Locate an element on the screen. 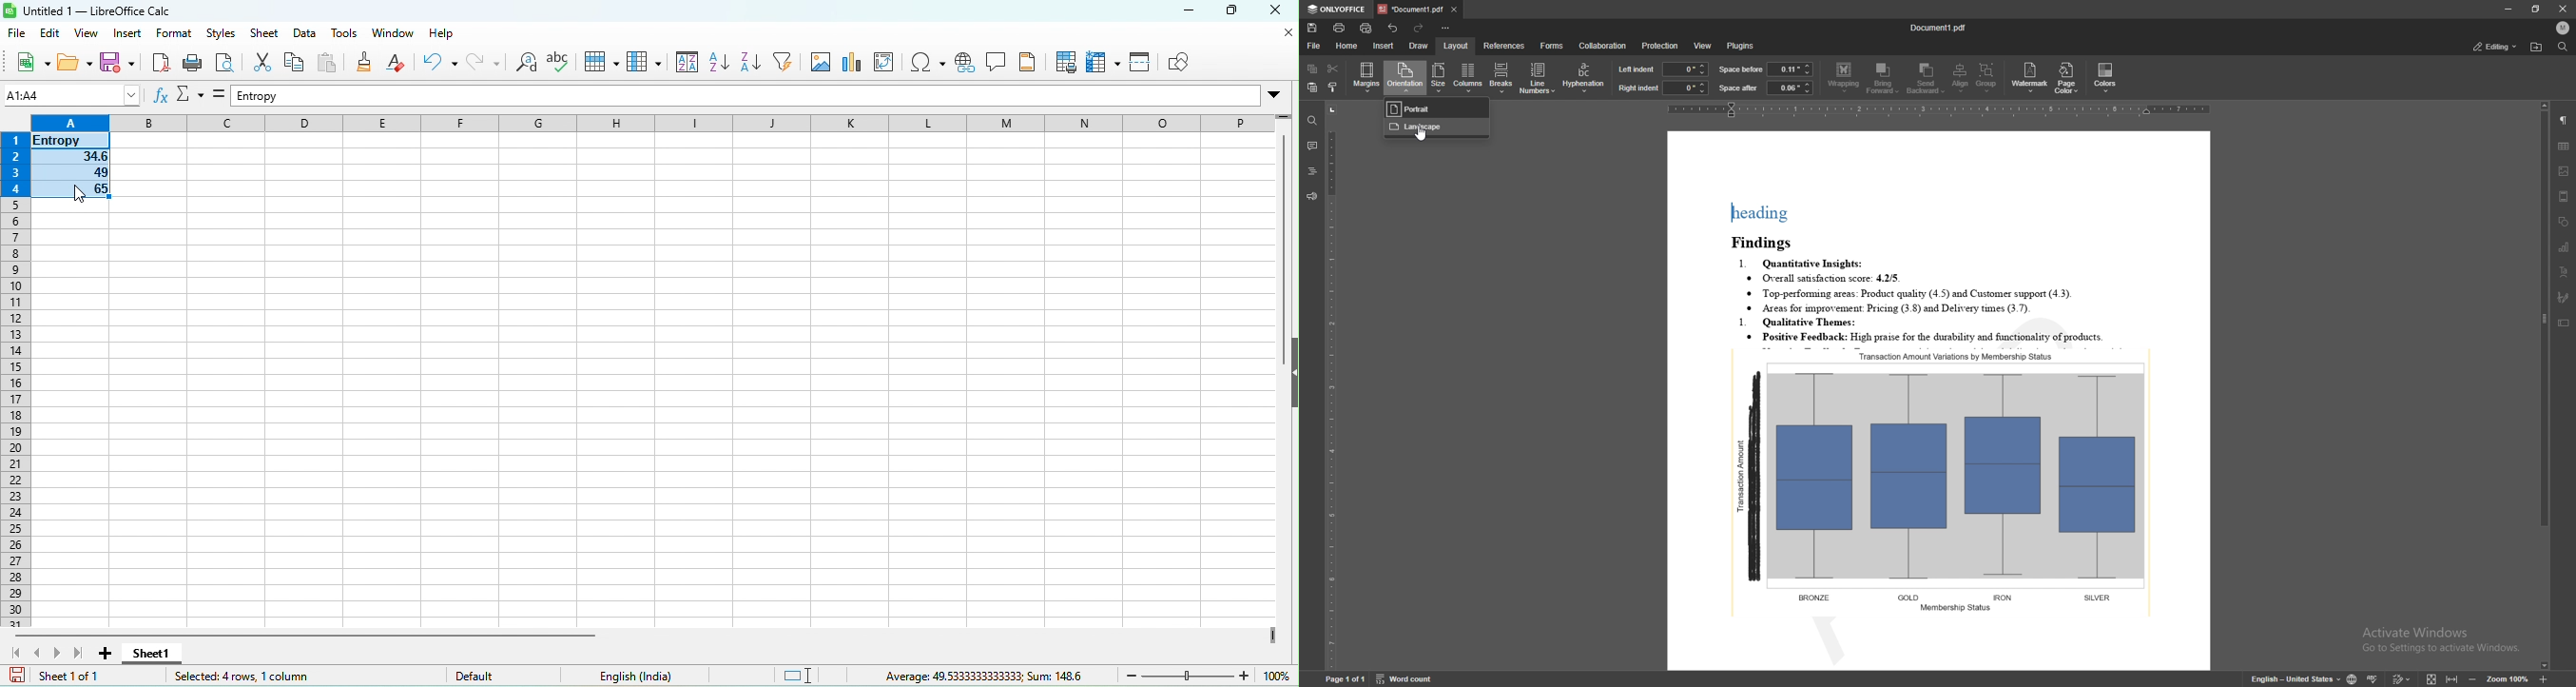  selected cells is located at coordinates (73, 167).